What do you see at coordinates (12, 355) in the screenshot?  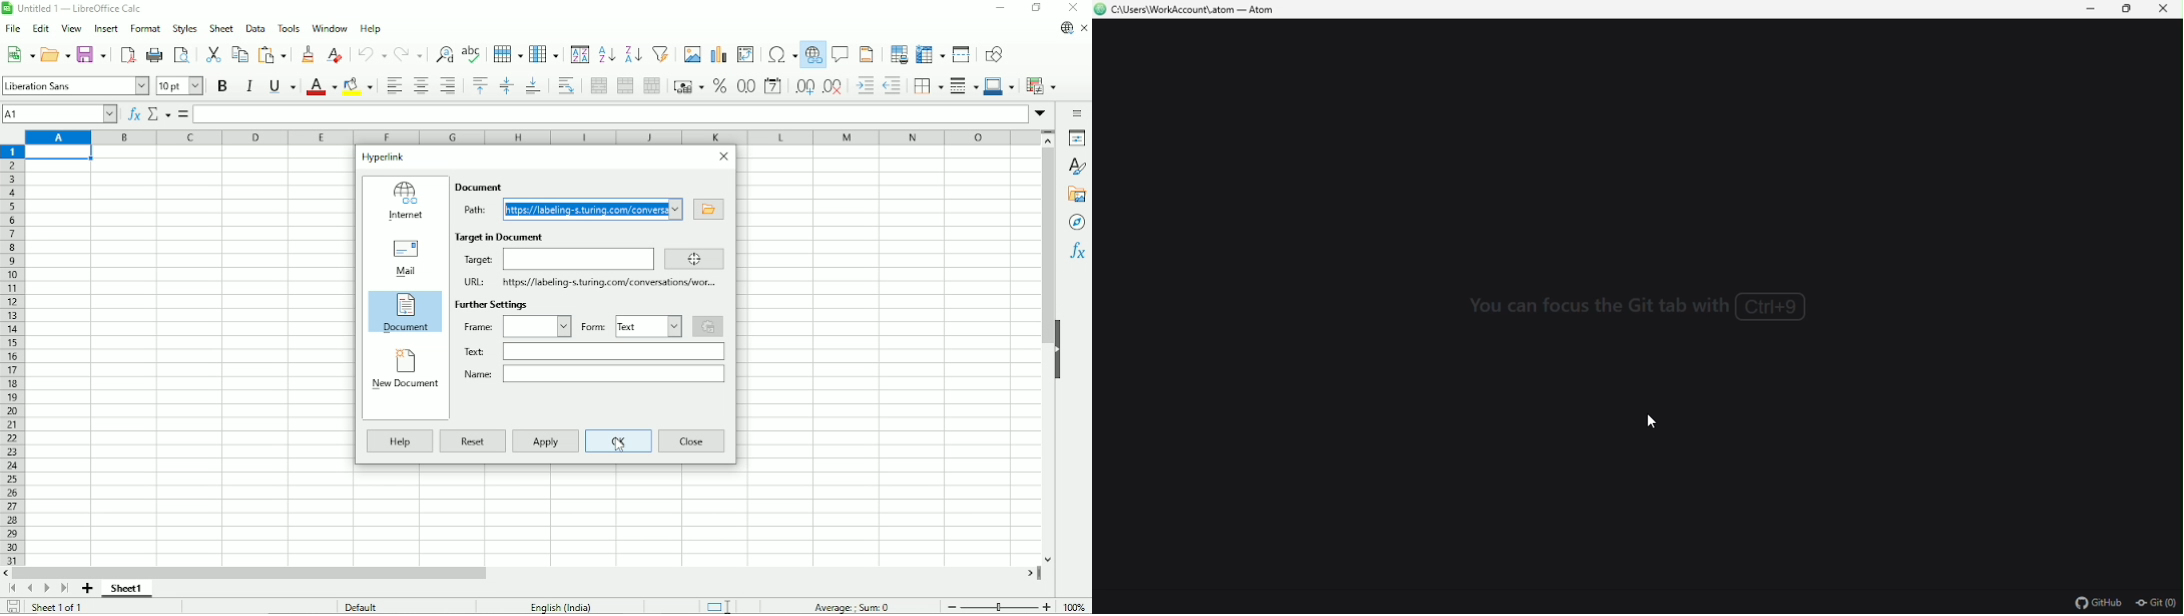 I see `Row headings` at bounding box center [12, 355].